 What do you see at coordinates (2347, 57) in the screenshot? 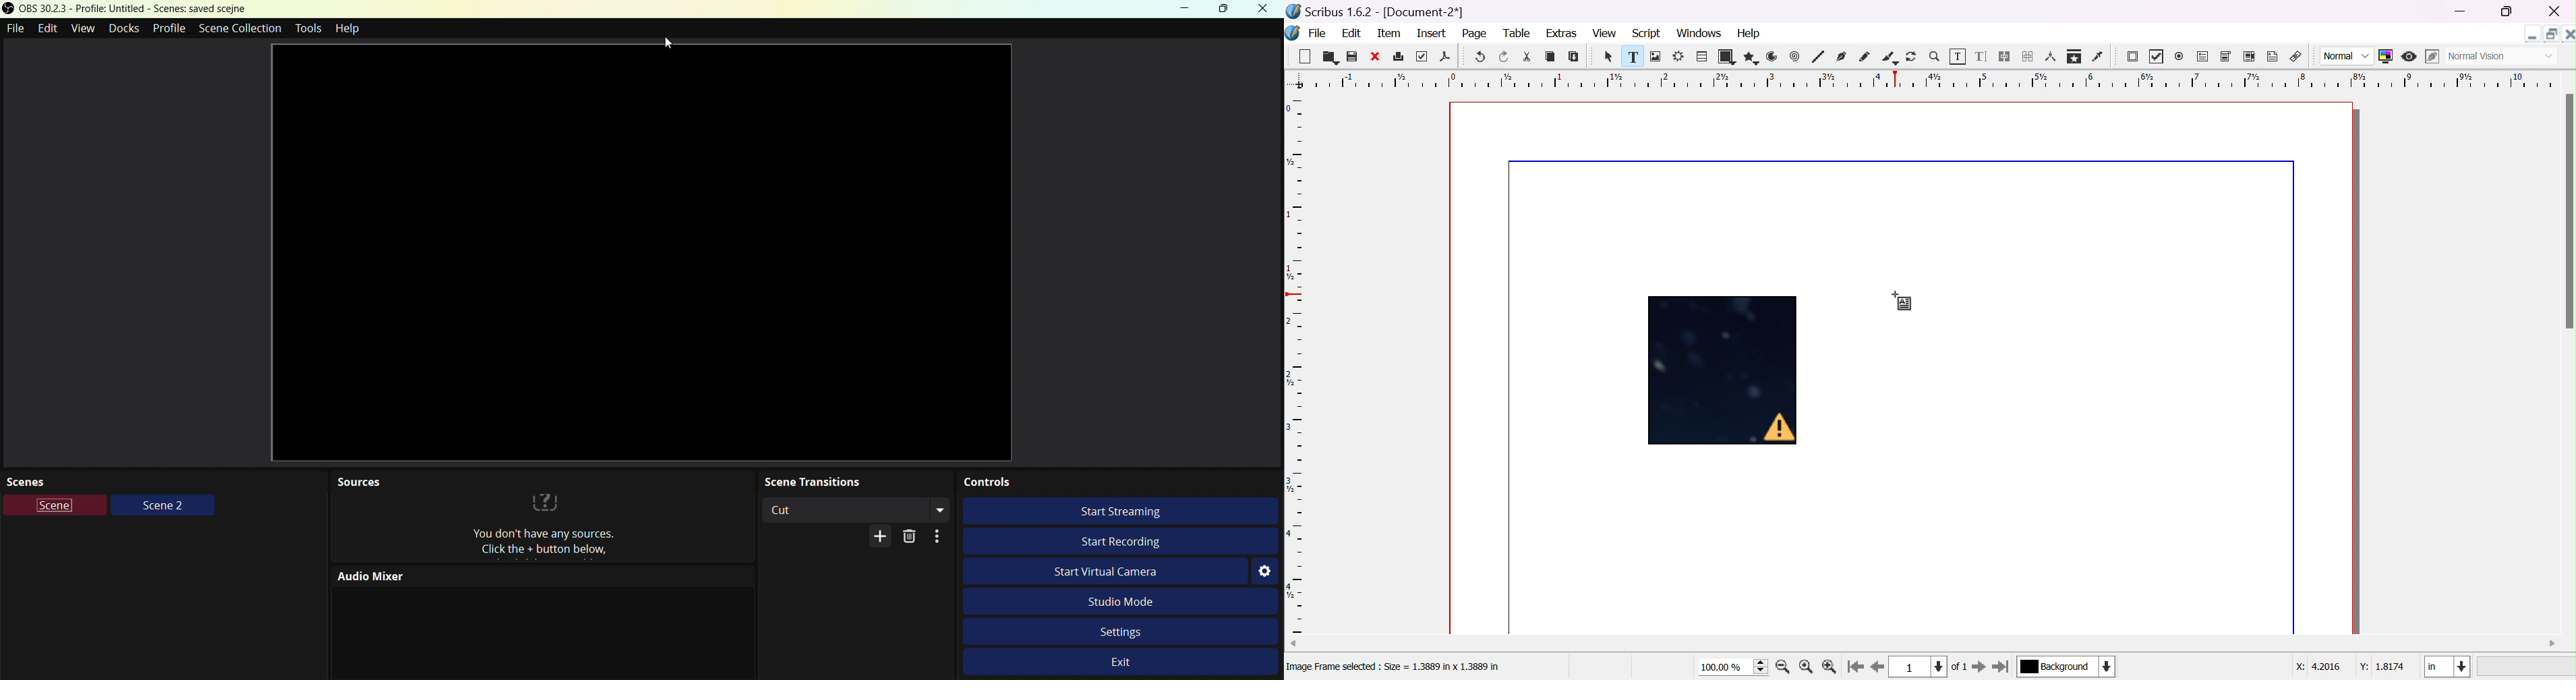
I see `normal` at bounding box center [2347, 57].